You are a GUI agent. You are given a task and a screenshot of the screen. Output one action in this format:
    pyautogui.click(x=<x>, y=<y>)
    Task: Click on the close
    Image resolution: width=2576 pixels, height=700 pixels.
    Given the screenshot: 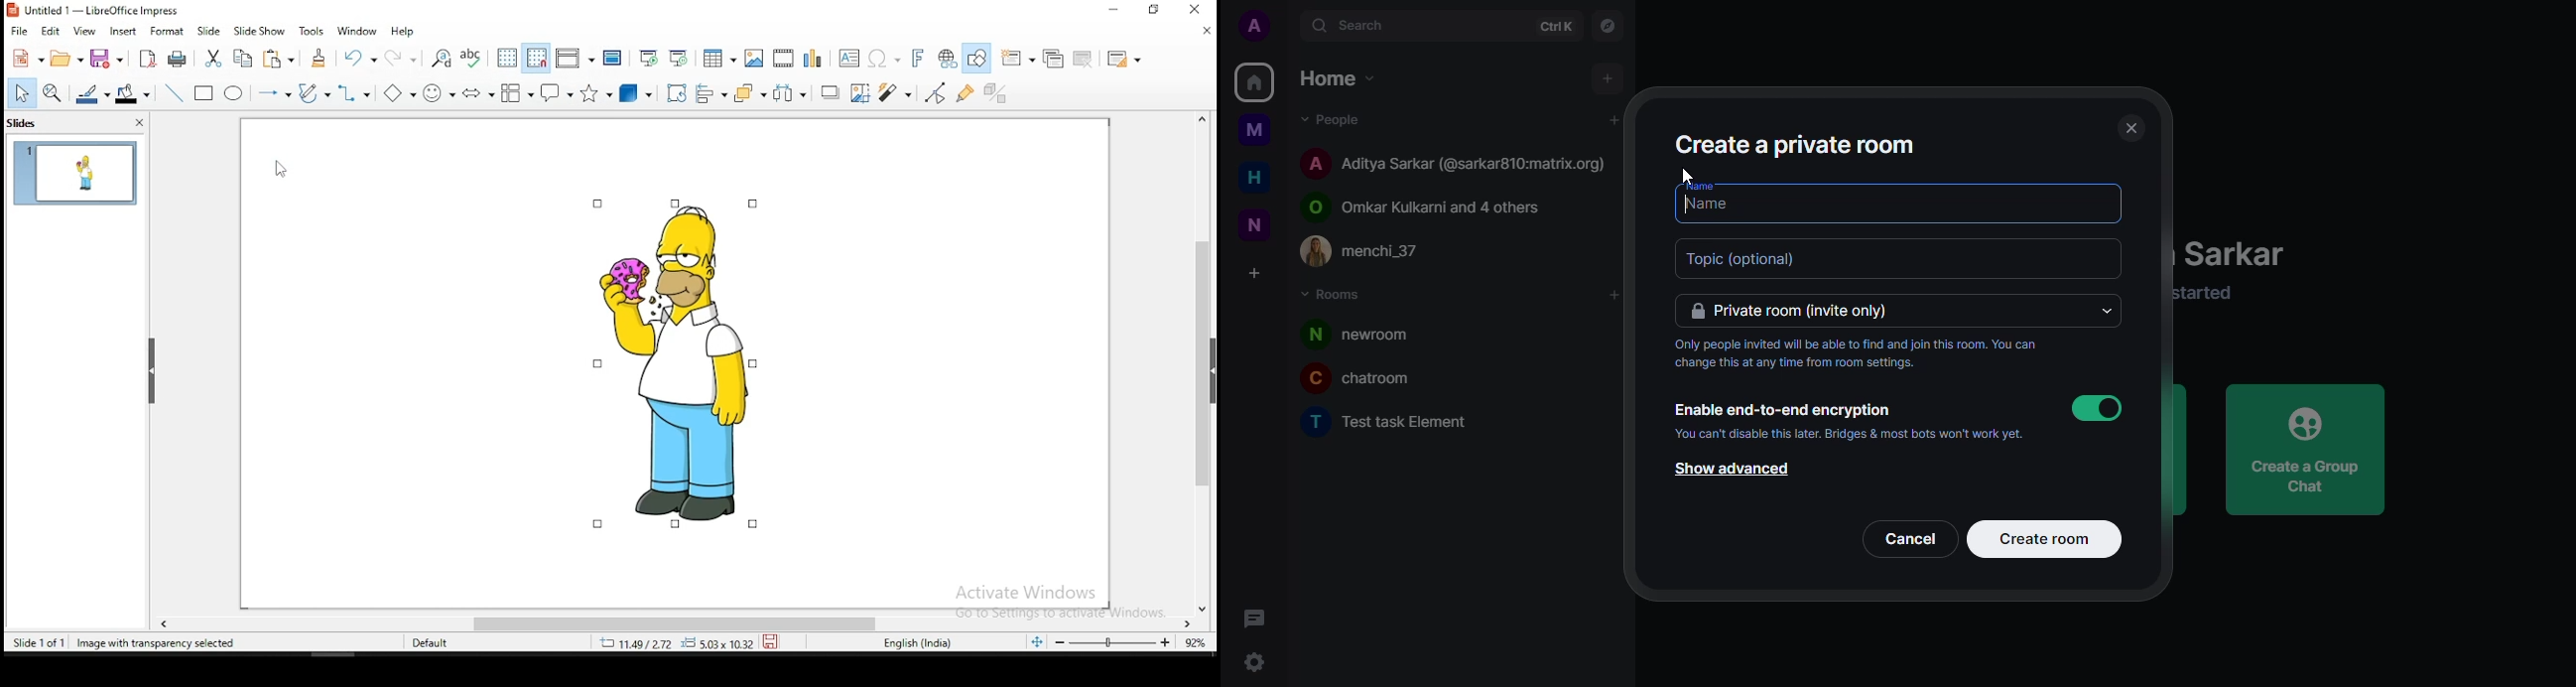 What is the action you would take?
    pyautogui.click(x=2130, y=126)
    